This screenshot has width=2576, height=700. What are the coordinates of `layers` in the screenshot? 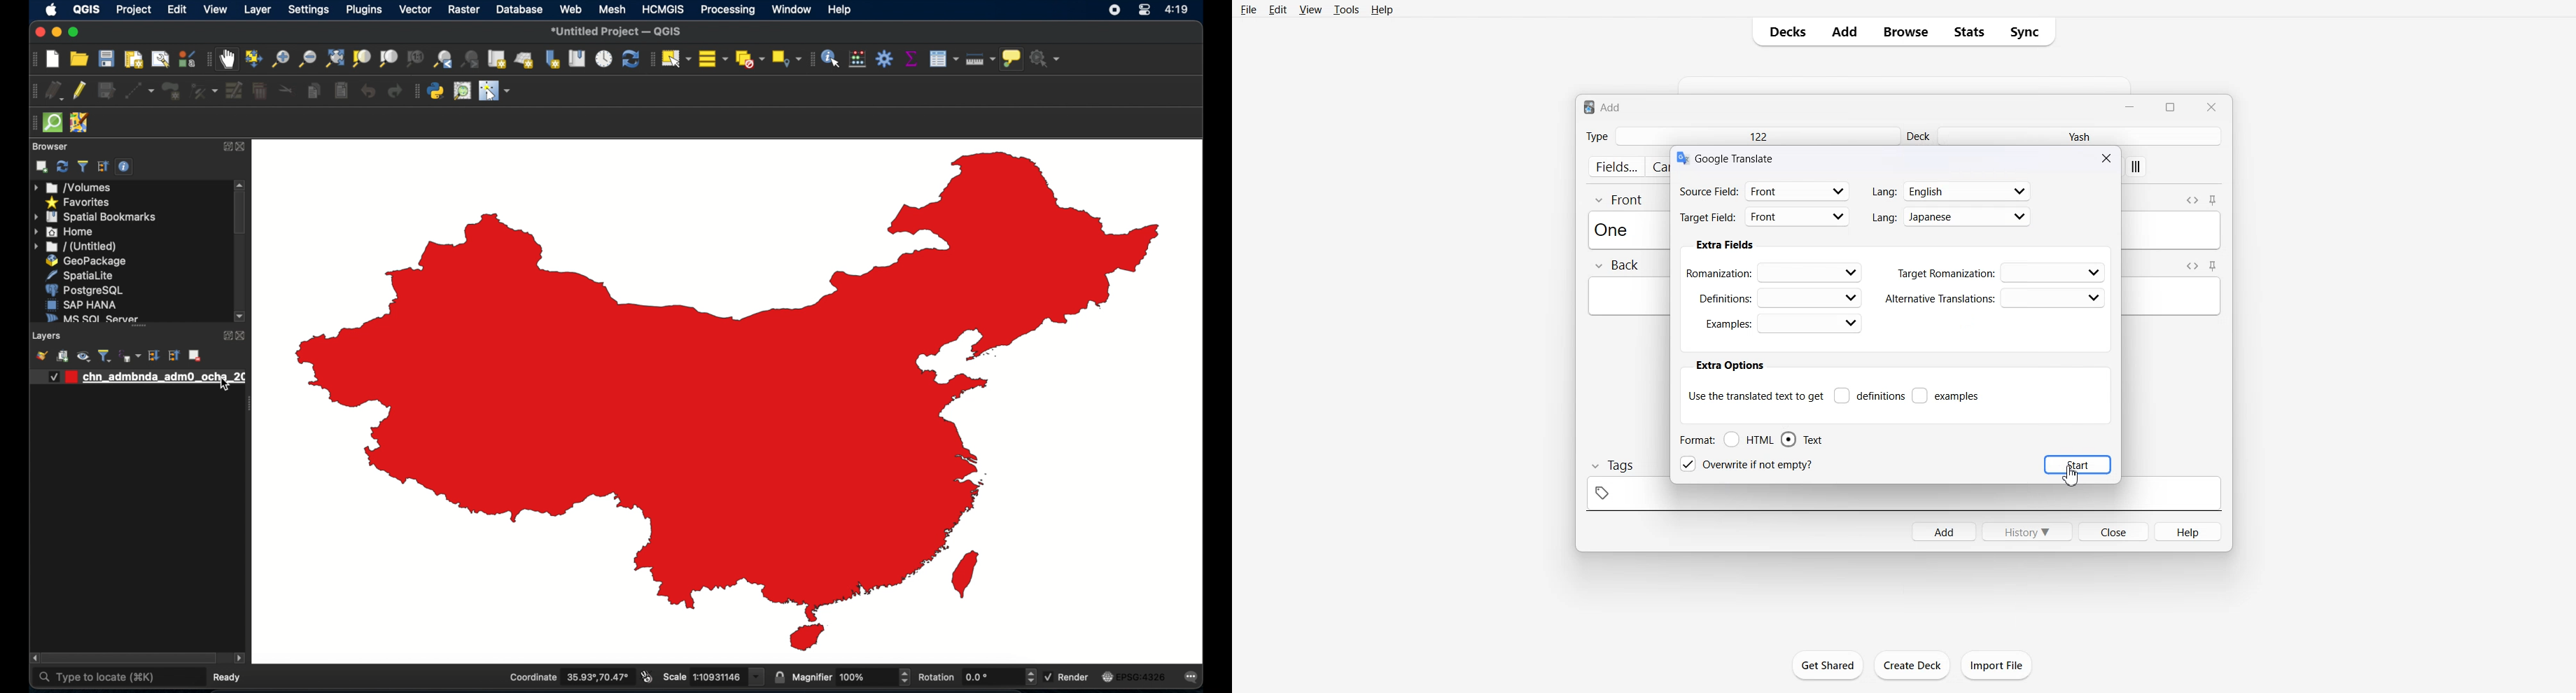 It's located at (48, 336).